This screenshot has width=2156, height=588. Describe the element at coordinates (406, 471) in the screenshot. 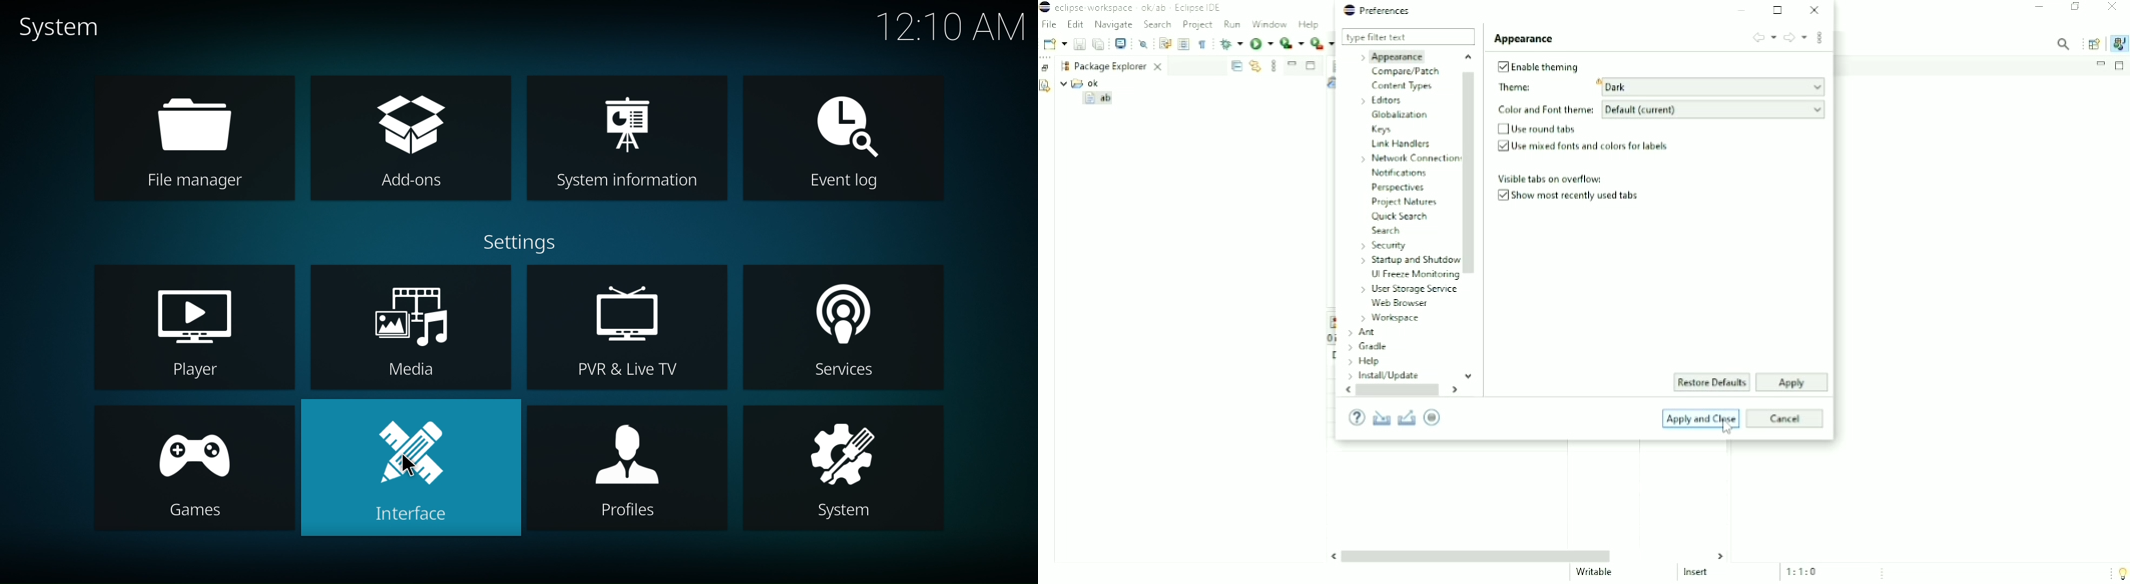

I see `interface` at that location.